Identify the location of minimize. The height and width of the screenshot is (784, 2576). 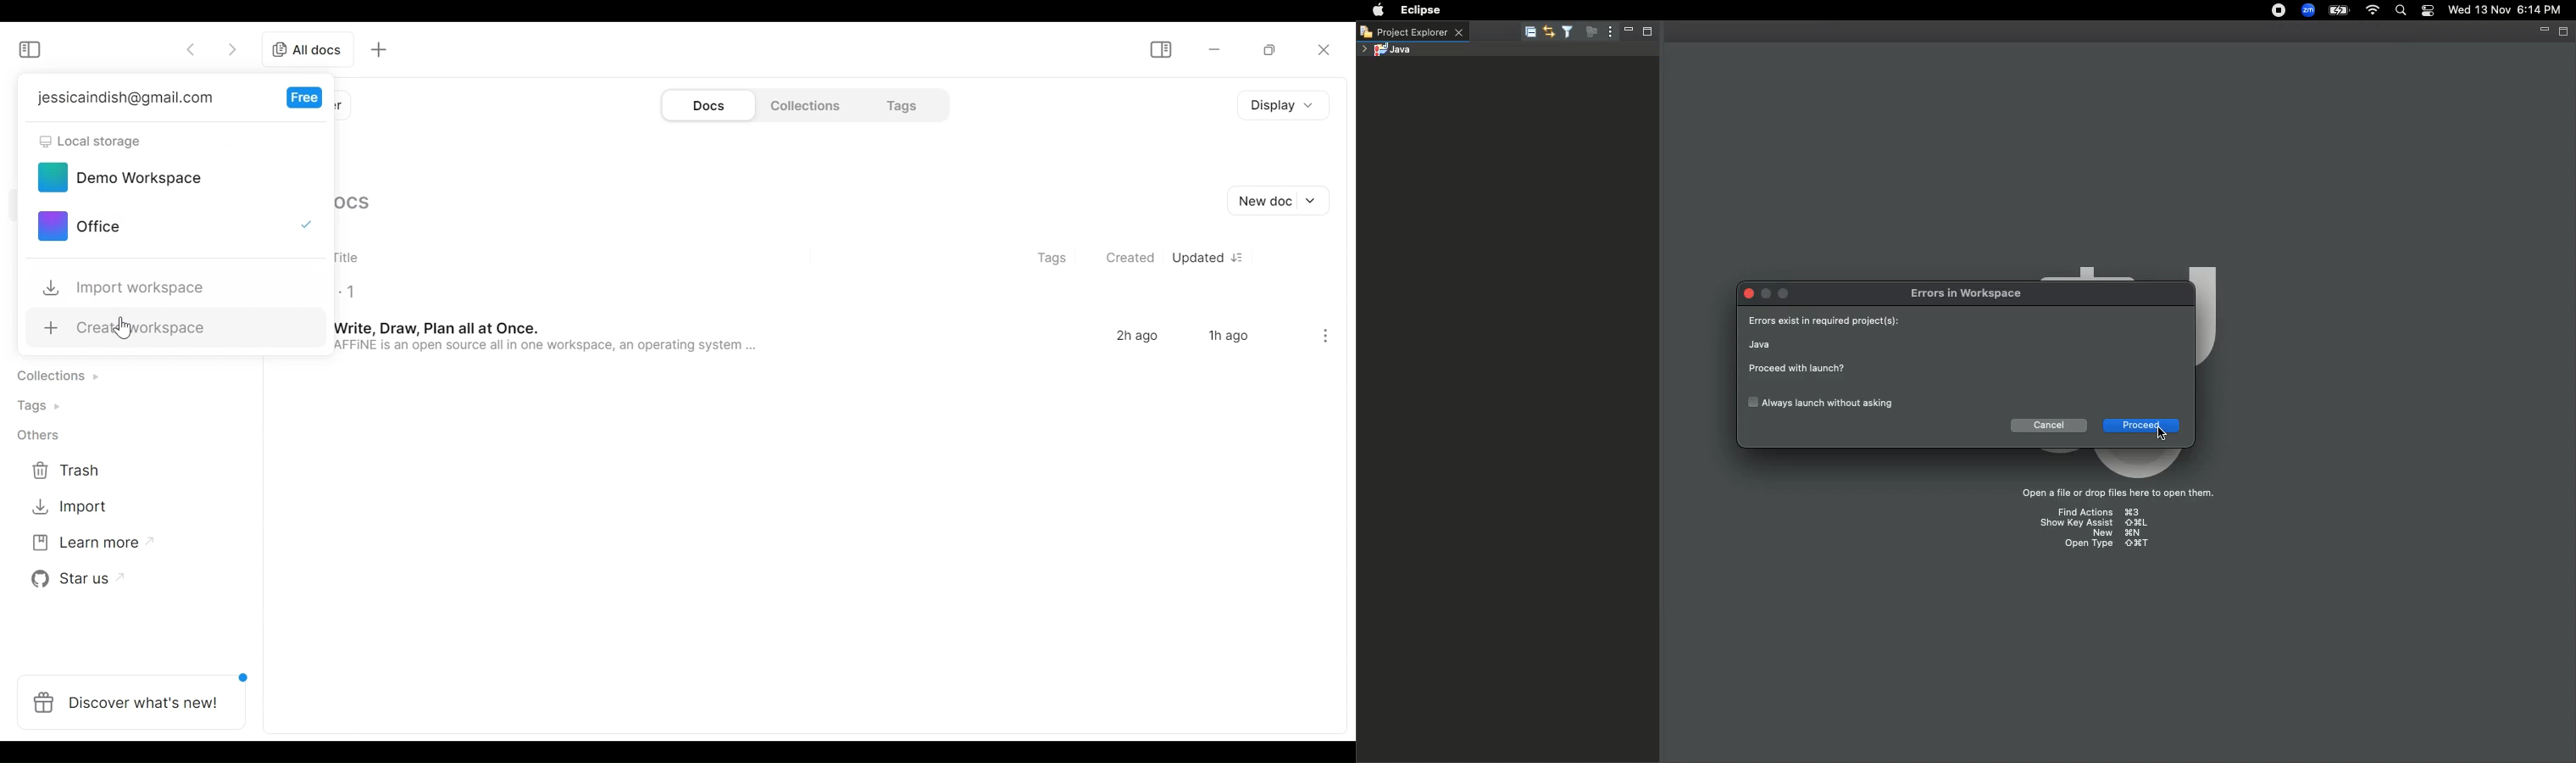
(2545, 33).